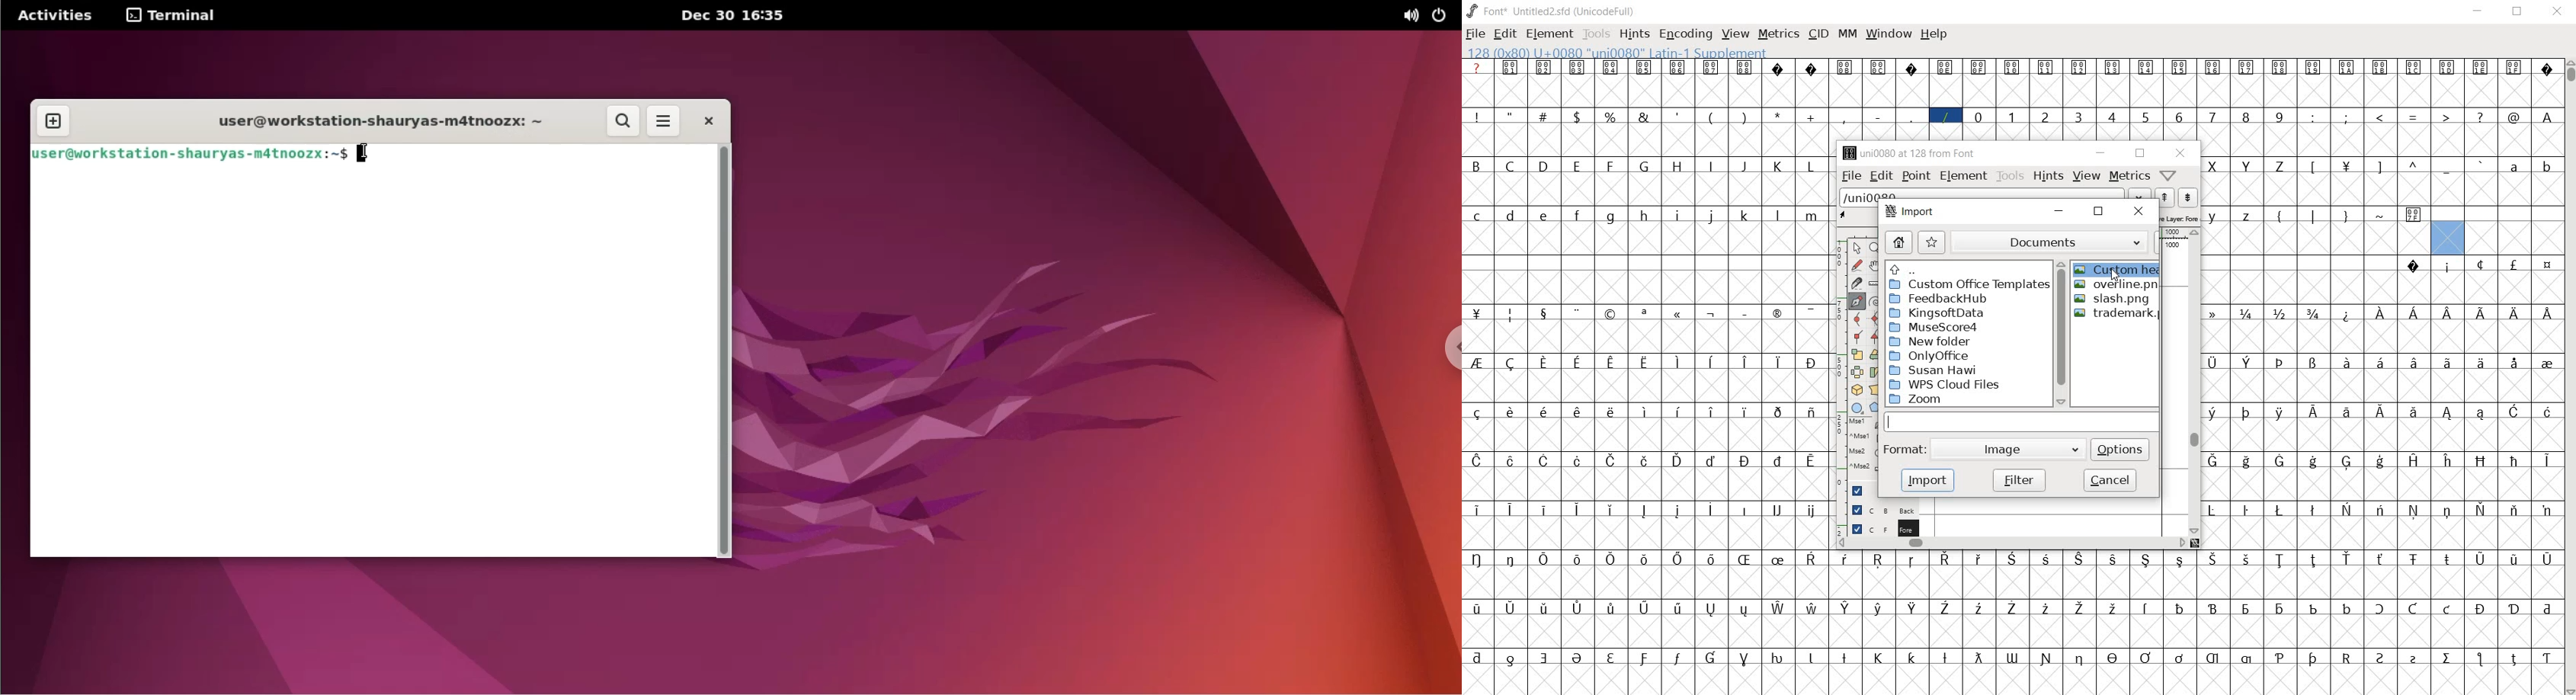 The height and width of the screenshot is (700, 2576). What do you see at coordinates (2314, 167) in the screenshot?
I see `glyph` at bounding box center [2314, 167].